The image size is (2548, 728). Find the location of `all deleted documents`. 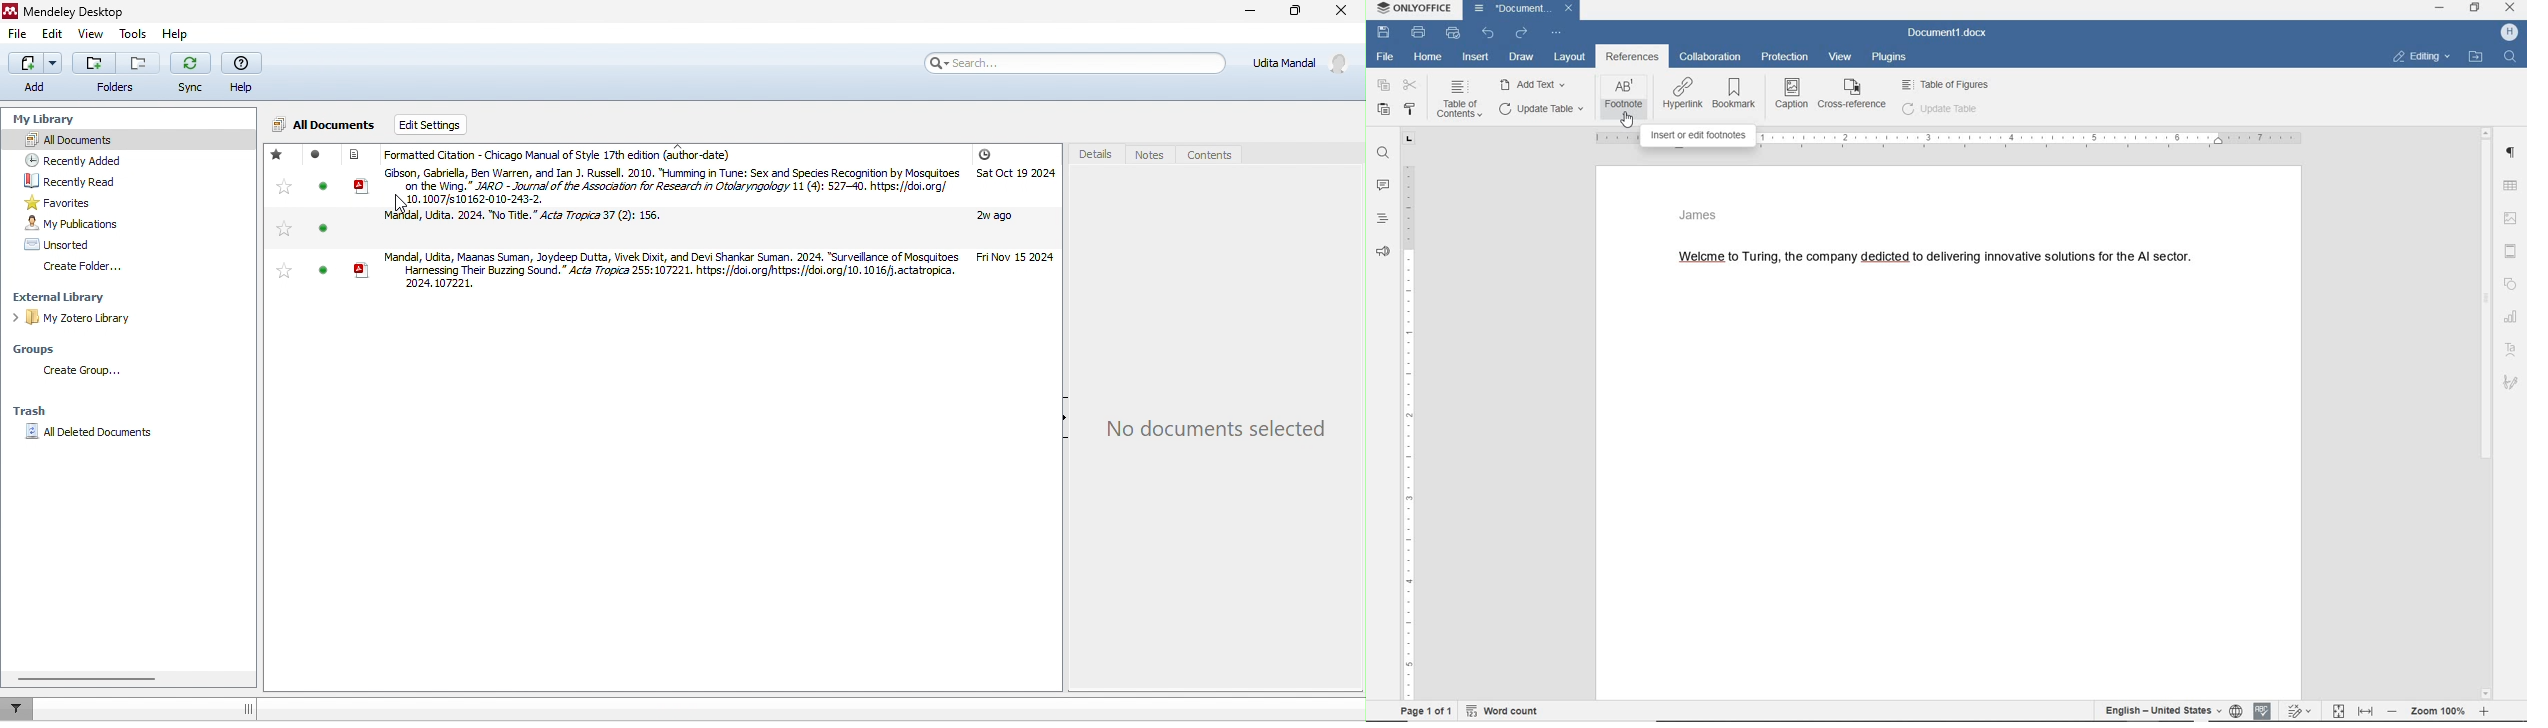

all deleted documents is located at coordinates (93, 437).